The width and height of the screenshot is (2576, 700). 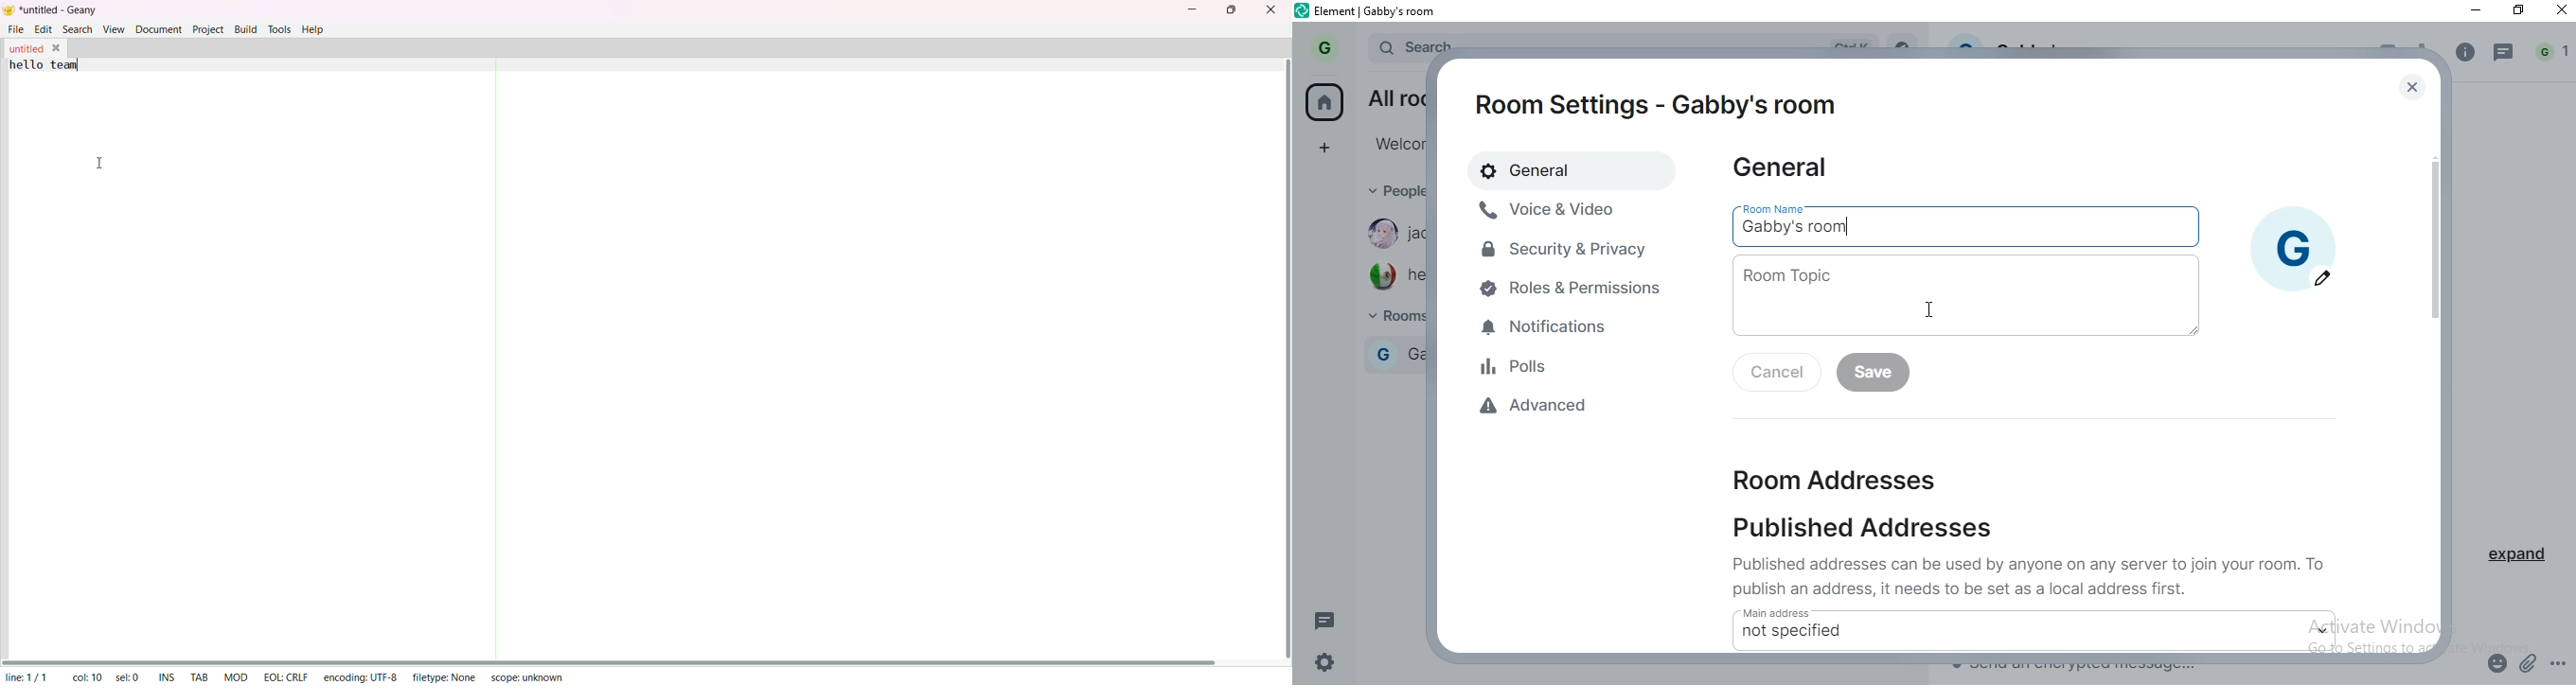 I want to click on cancel, so click(x=1772, y=374).